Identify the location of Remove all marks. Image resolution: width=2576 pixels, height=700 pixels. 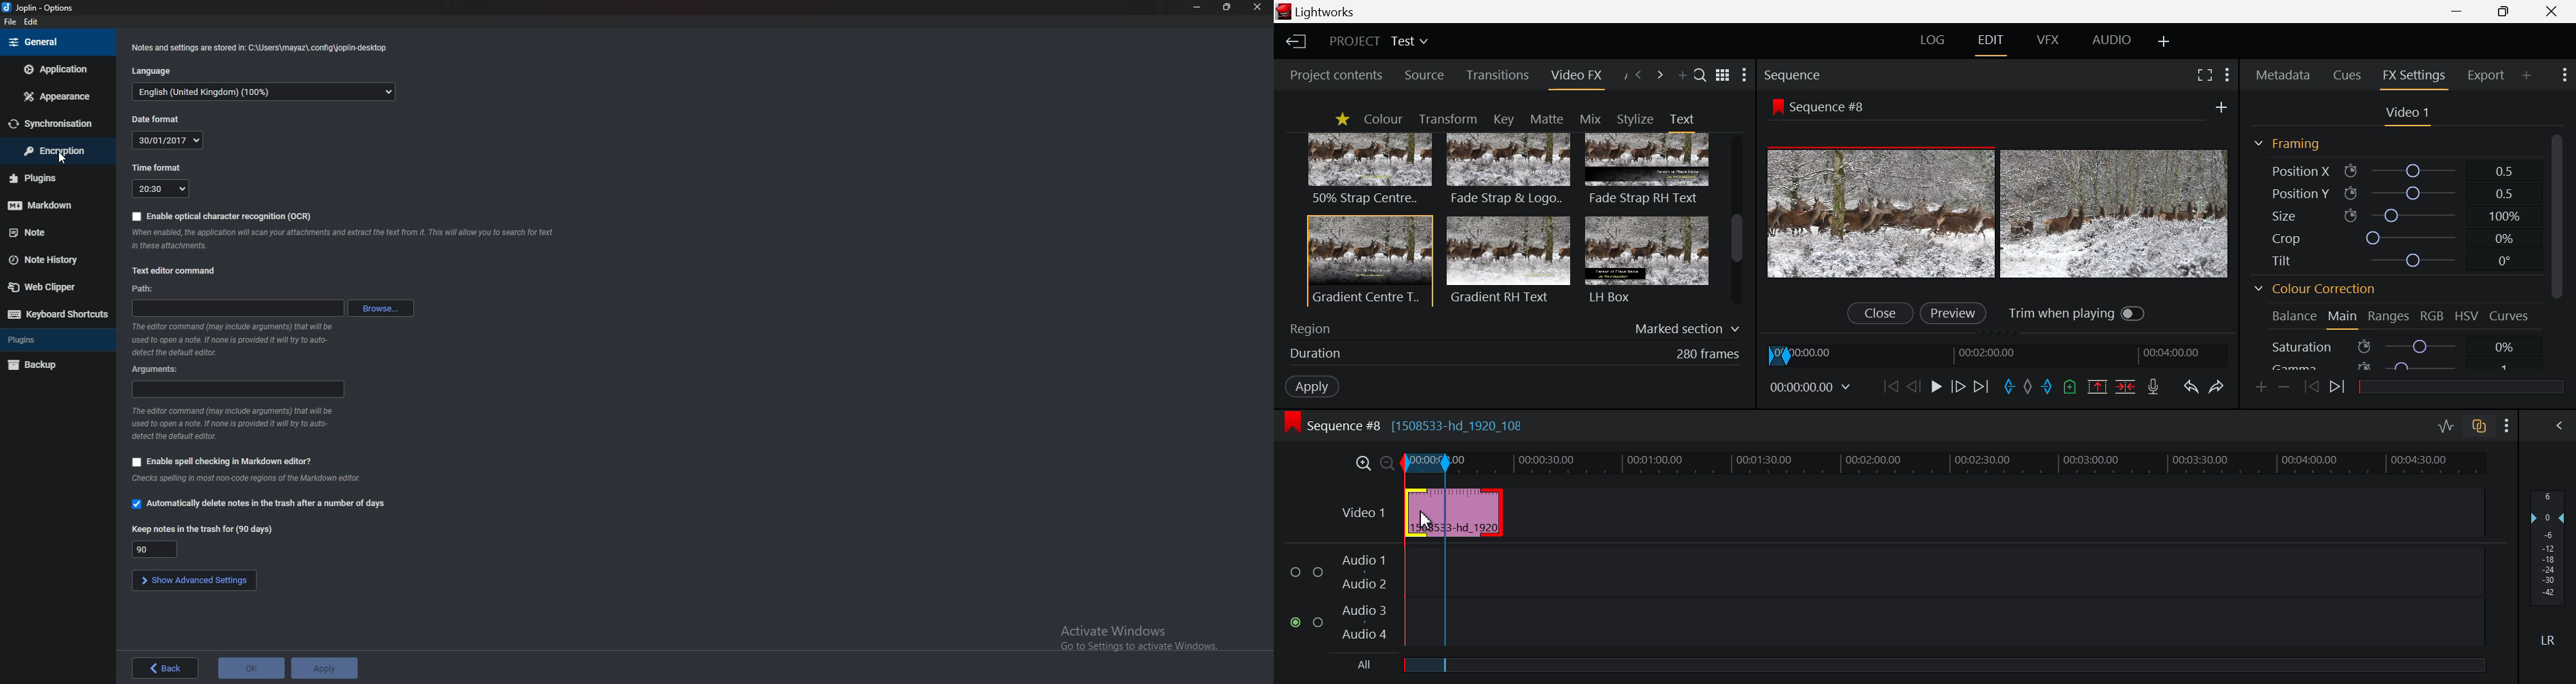
(2027, 387).